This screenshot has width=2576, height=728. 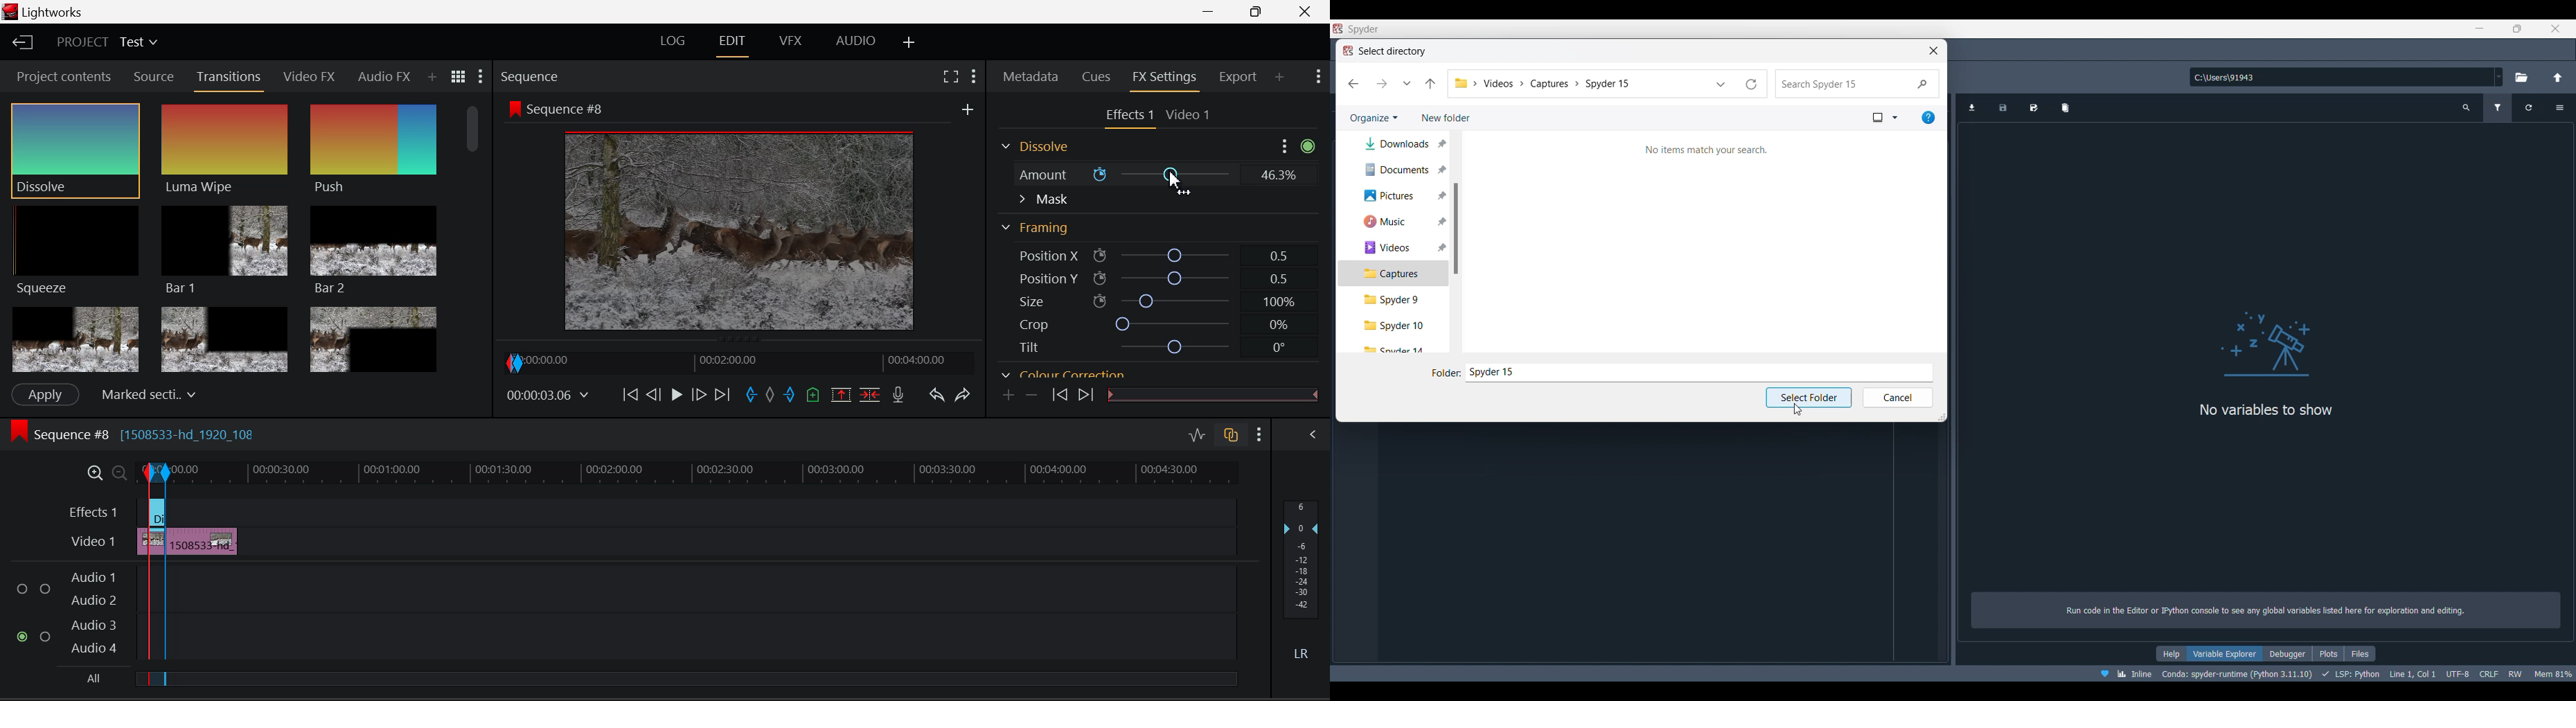 What do you see at coordinates (700, 396) in the screenshot?
I see `Go Forward` at bounding box center [700, 396].